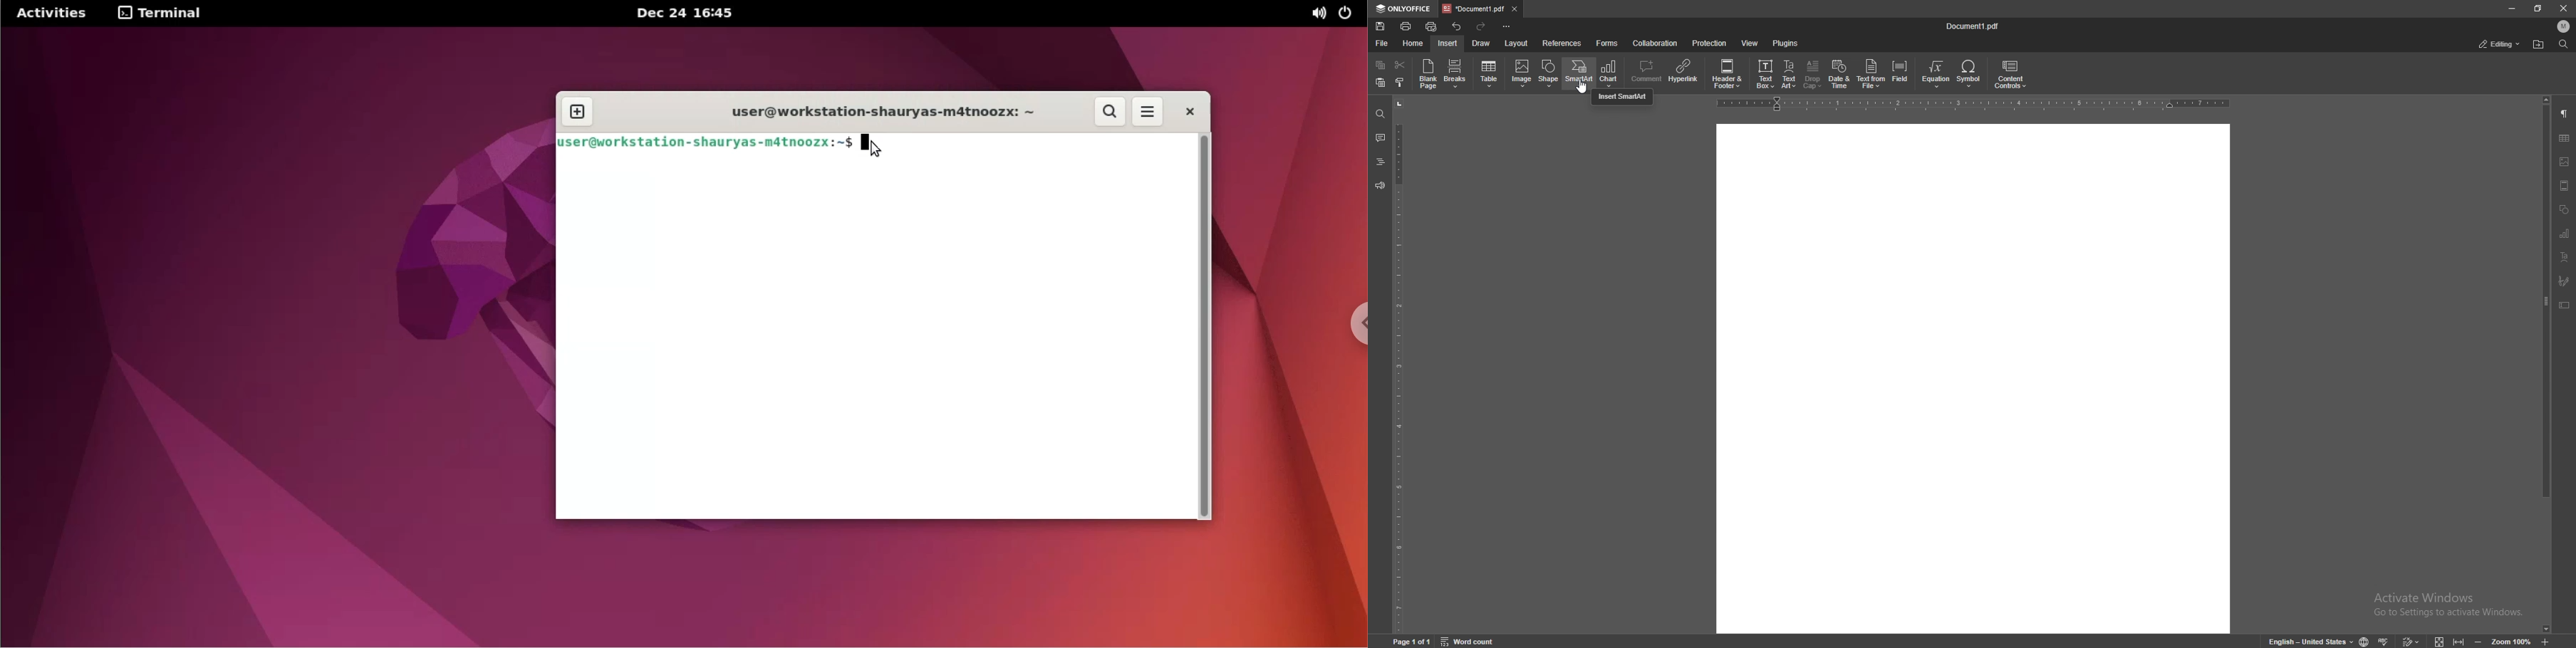  What do you see at coordinates (1473, 9) in the screenshot?
I see `tab` at bounding box center [1473, 9].